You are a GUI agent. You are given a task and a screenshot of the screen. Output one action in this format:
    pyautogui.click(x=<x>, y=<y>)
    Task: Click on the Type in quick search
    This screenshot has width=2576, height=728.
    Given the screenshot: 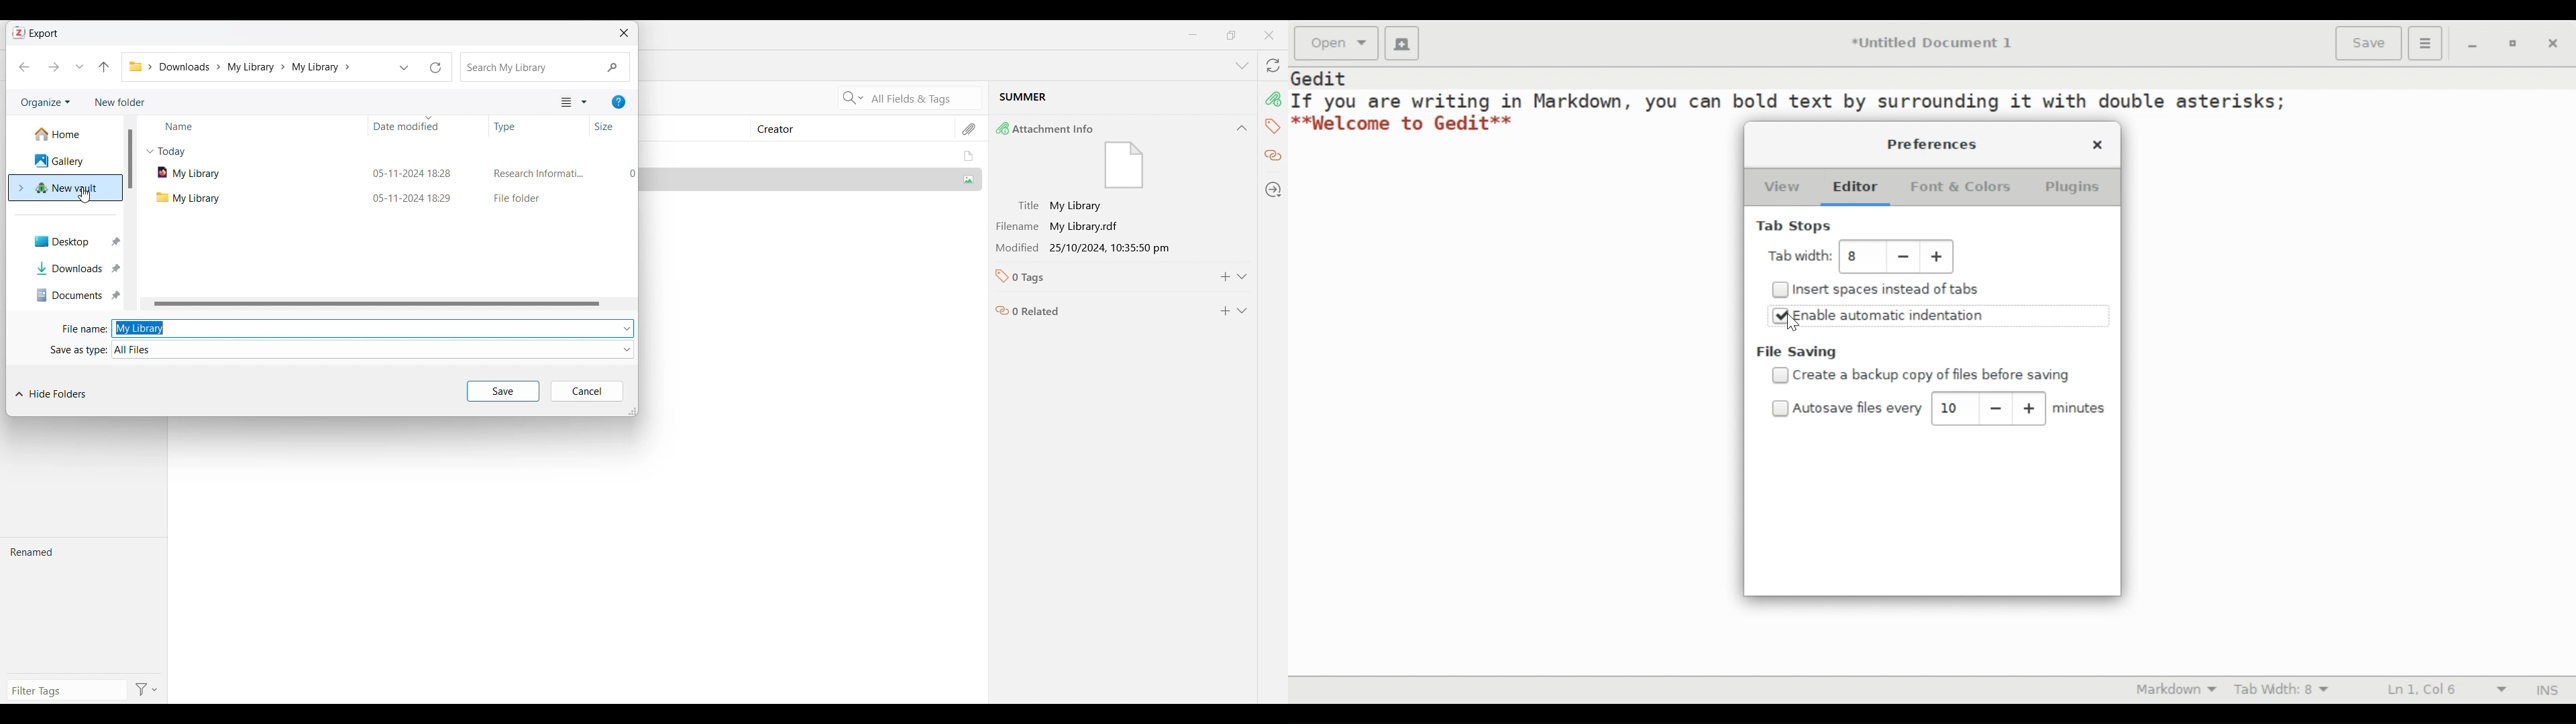 What is the action you would take?
    pyautogui.click(x=545, y=67)
    